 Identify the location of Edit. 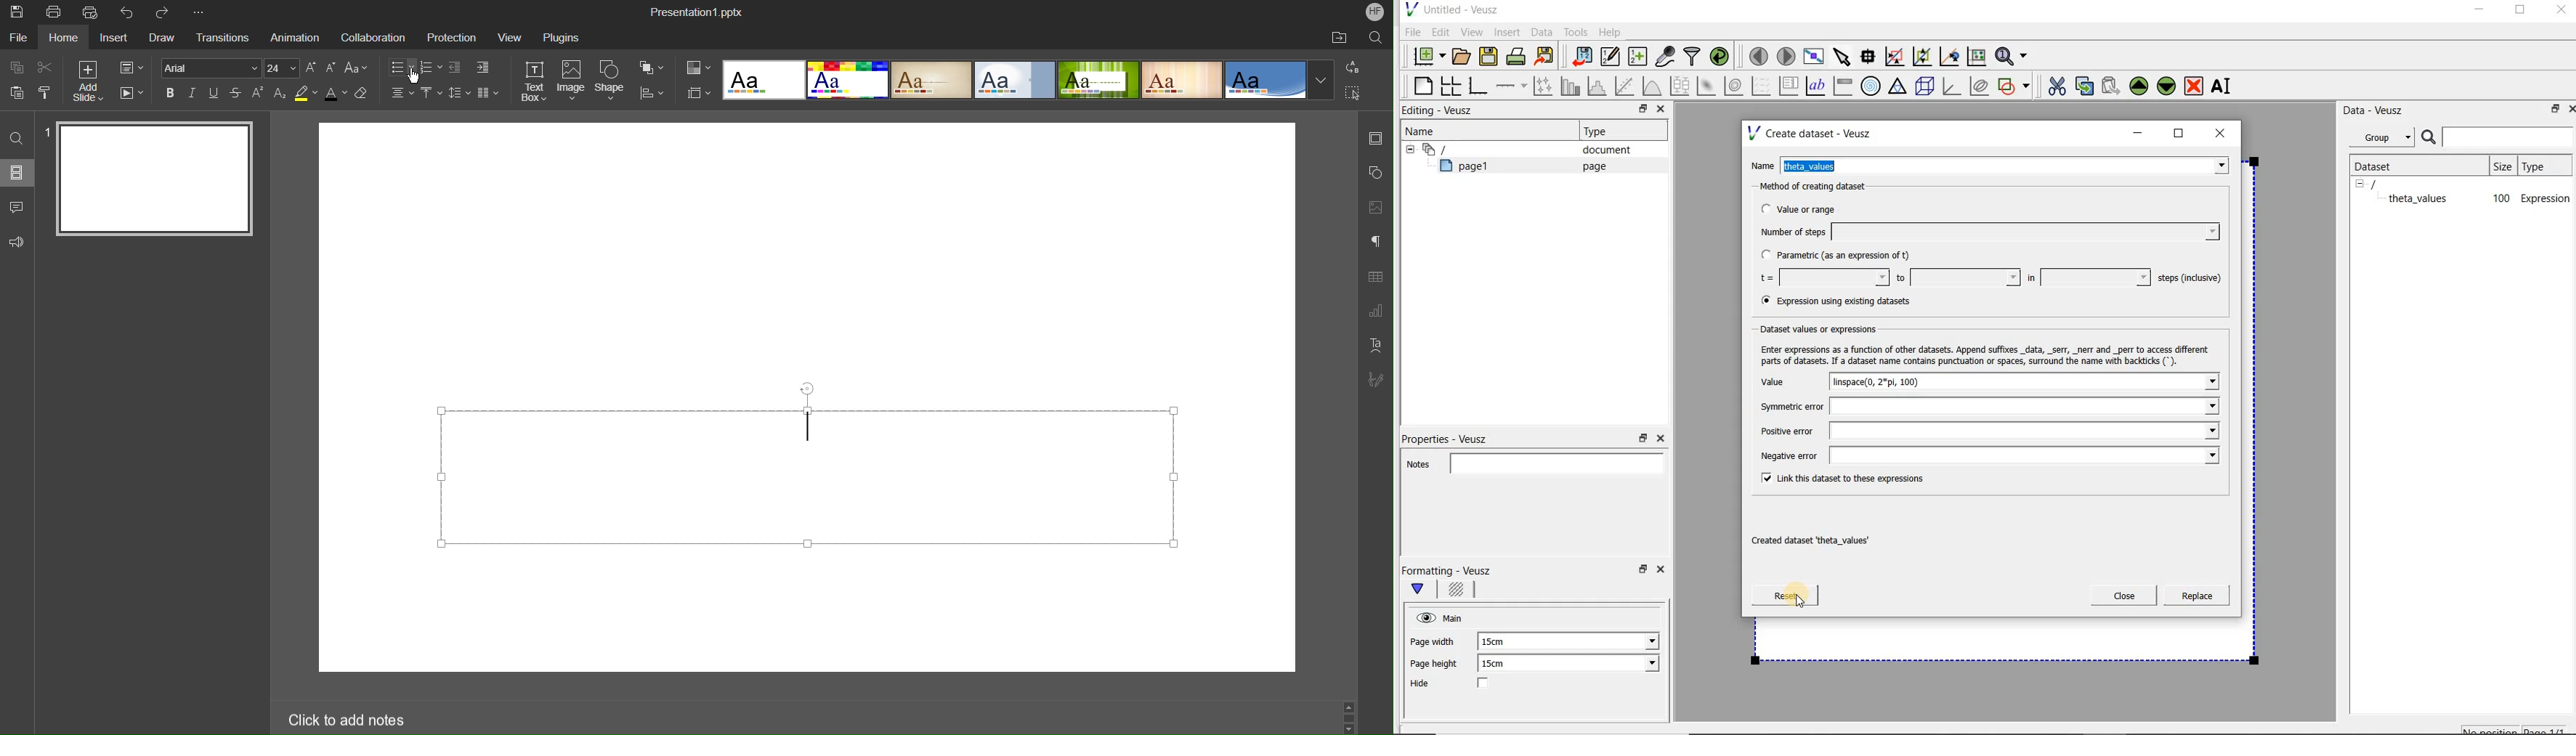
(1440, 32).